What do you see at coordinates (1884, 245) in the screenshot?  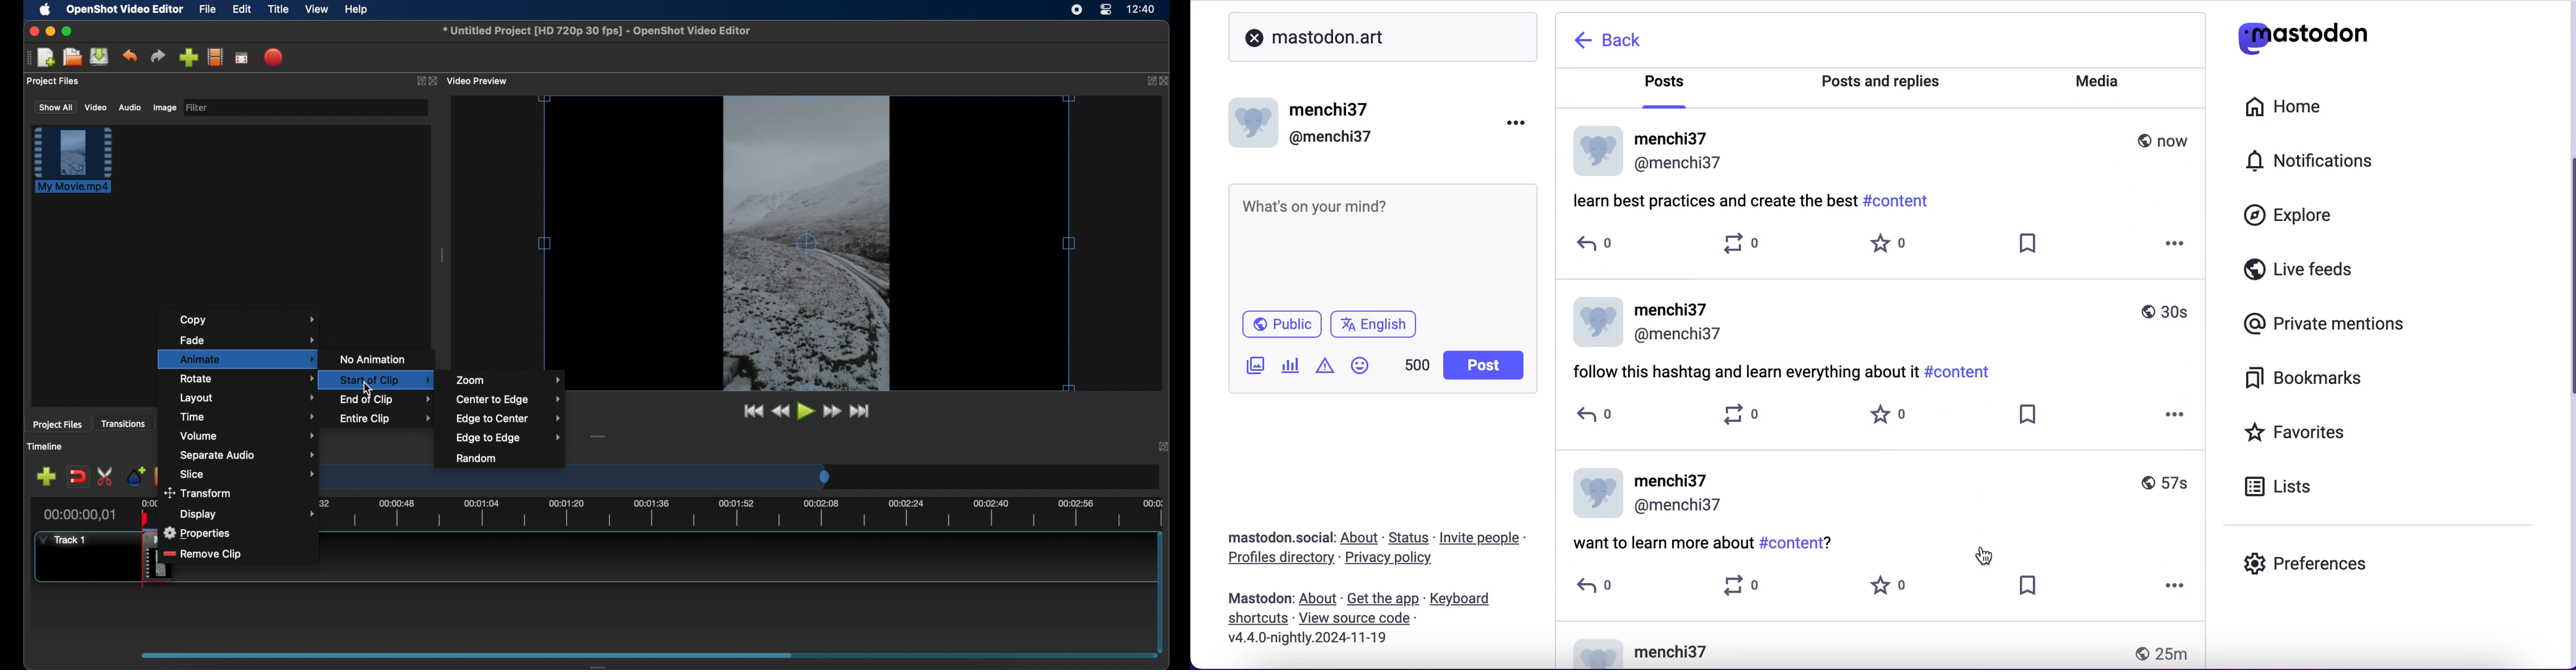 I see `0 favorites` at bounding box center [1884, 245].